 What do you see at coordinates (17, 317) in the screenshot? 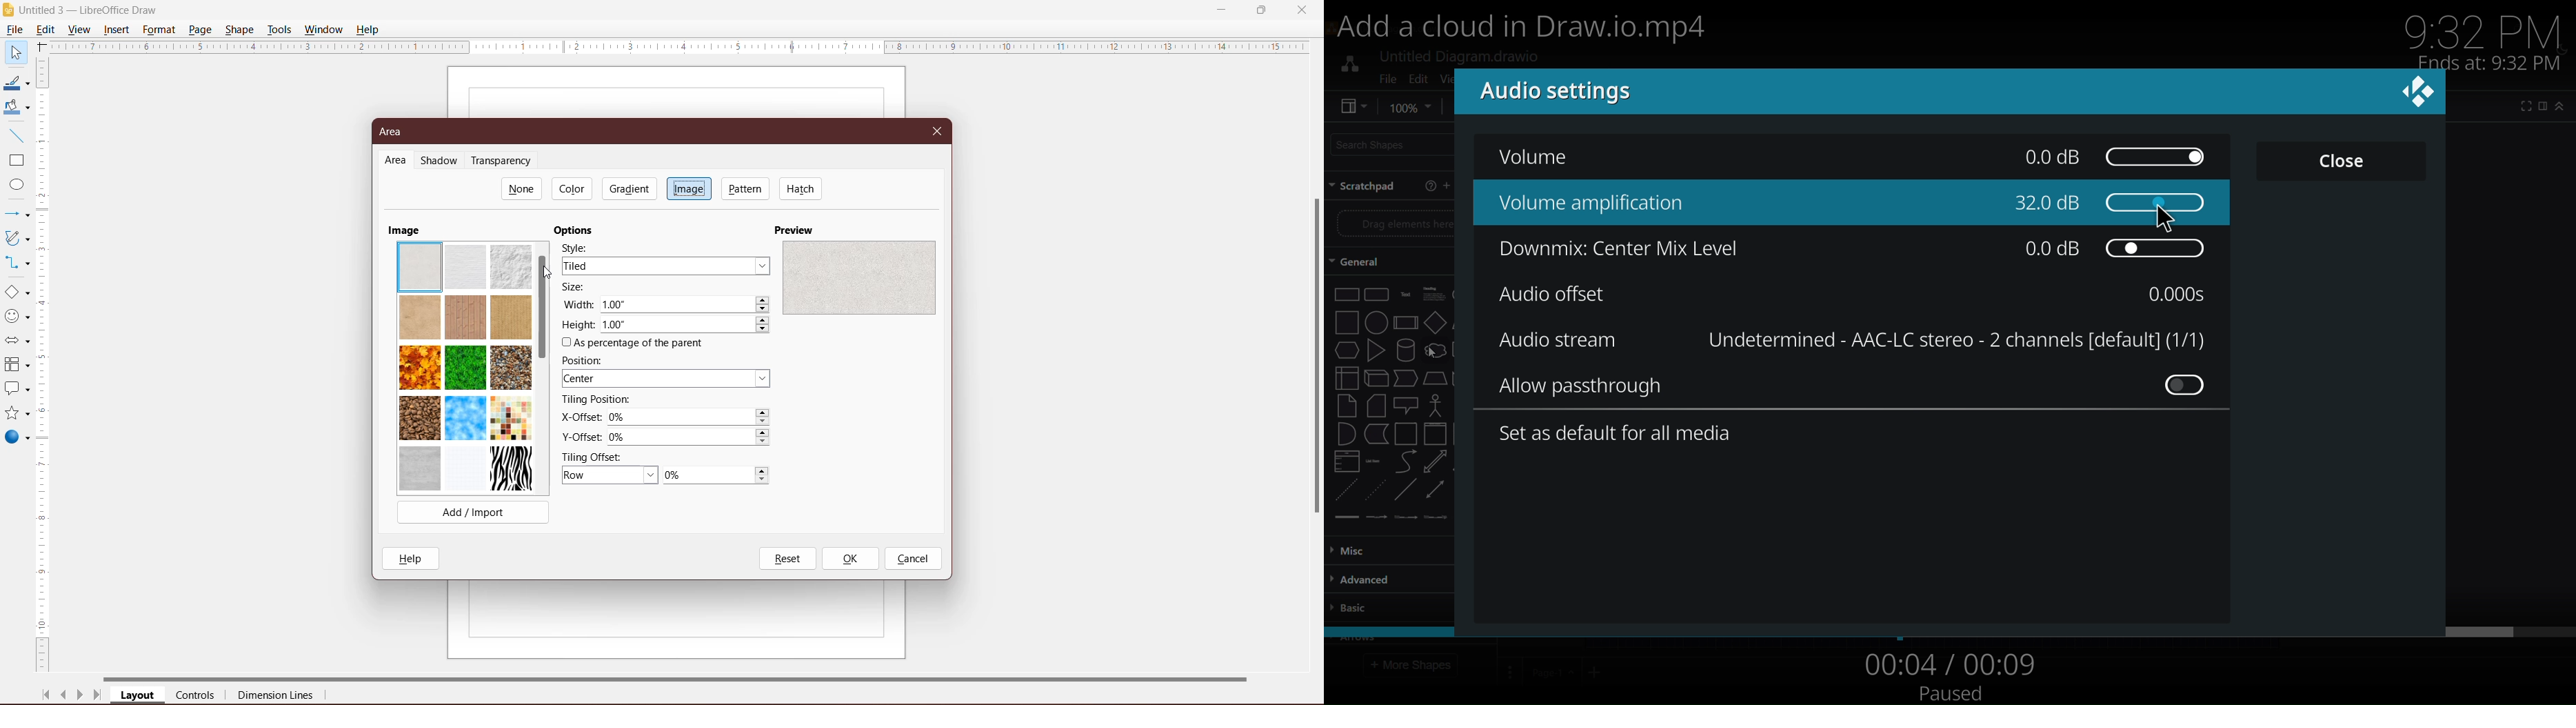
I see `Symbol Shapes` at bounding box center [17, 317].